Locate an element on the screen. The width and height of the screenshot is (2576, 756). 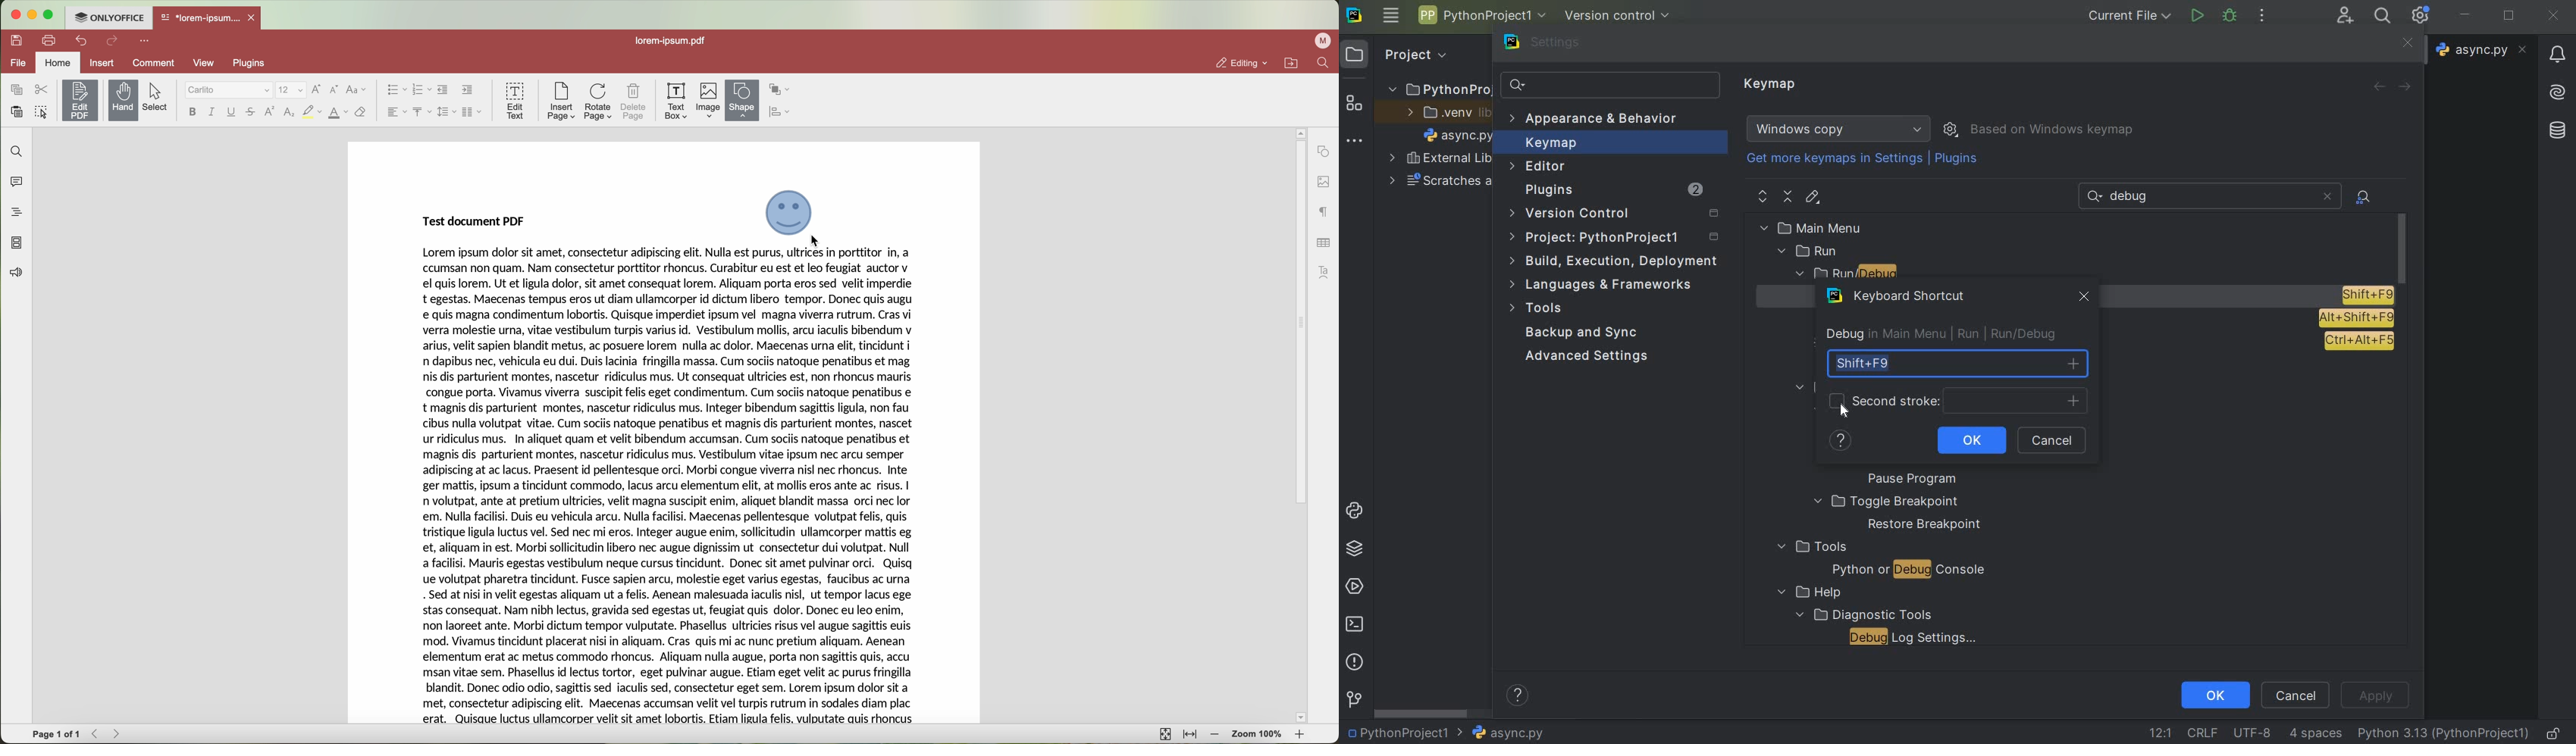
select all is located at coordinates (43, 114).